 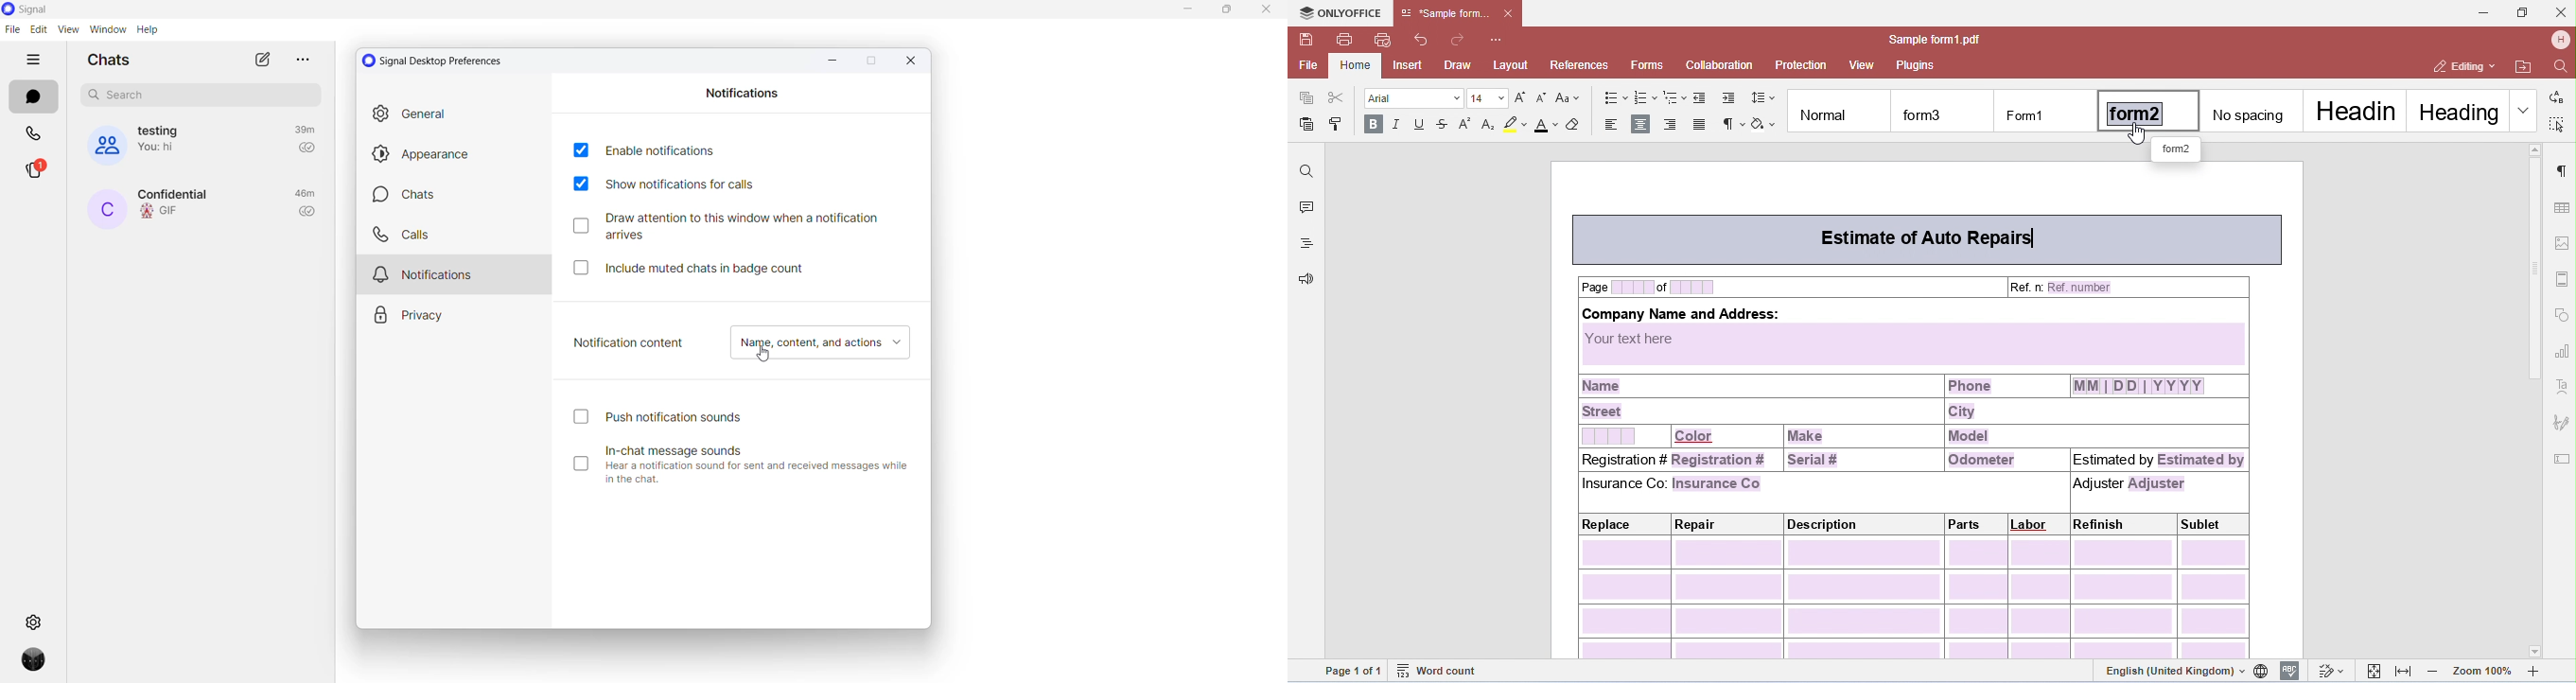 What do you see at coordinates (456, 234) in the screenshot?
I see `calls` at bounding box center [456, 234].